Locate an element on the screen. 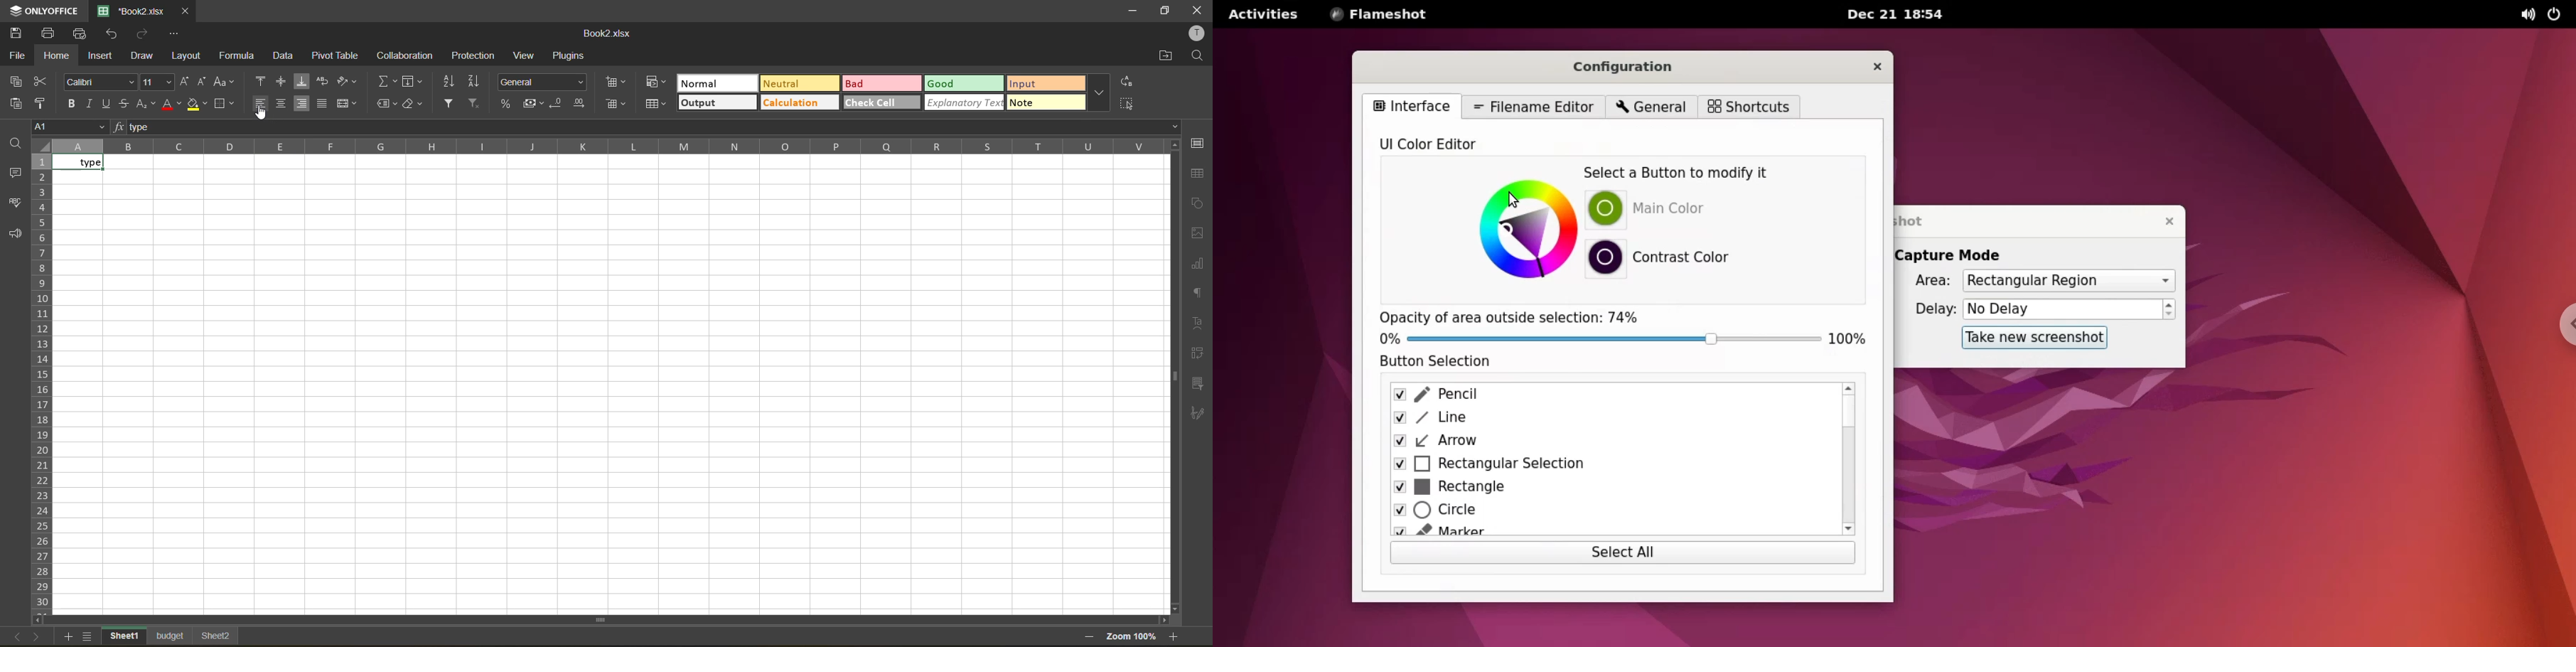  redo is located at coordinates (144, 33).